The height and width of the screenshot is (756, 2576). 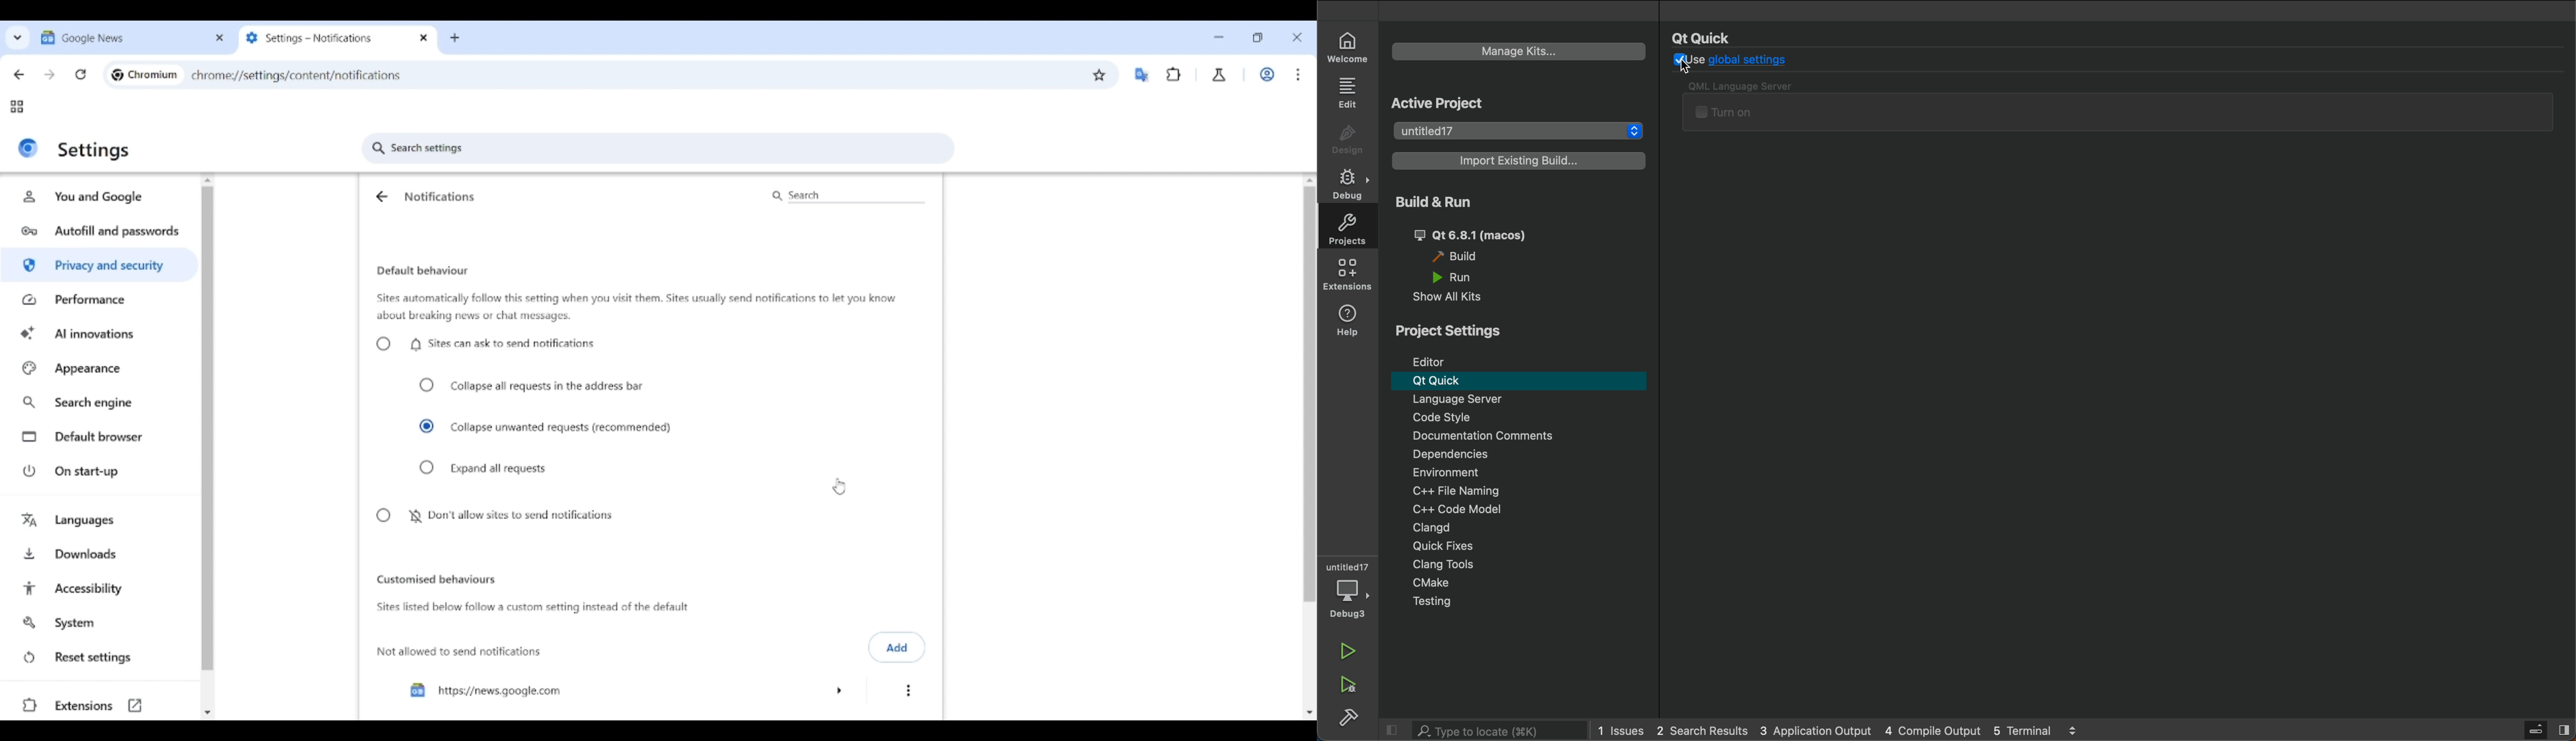 I want to click on 2 search result, so click(x=1703, y=730).